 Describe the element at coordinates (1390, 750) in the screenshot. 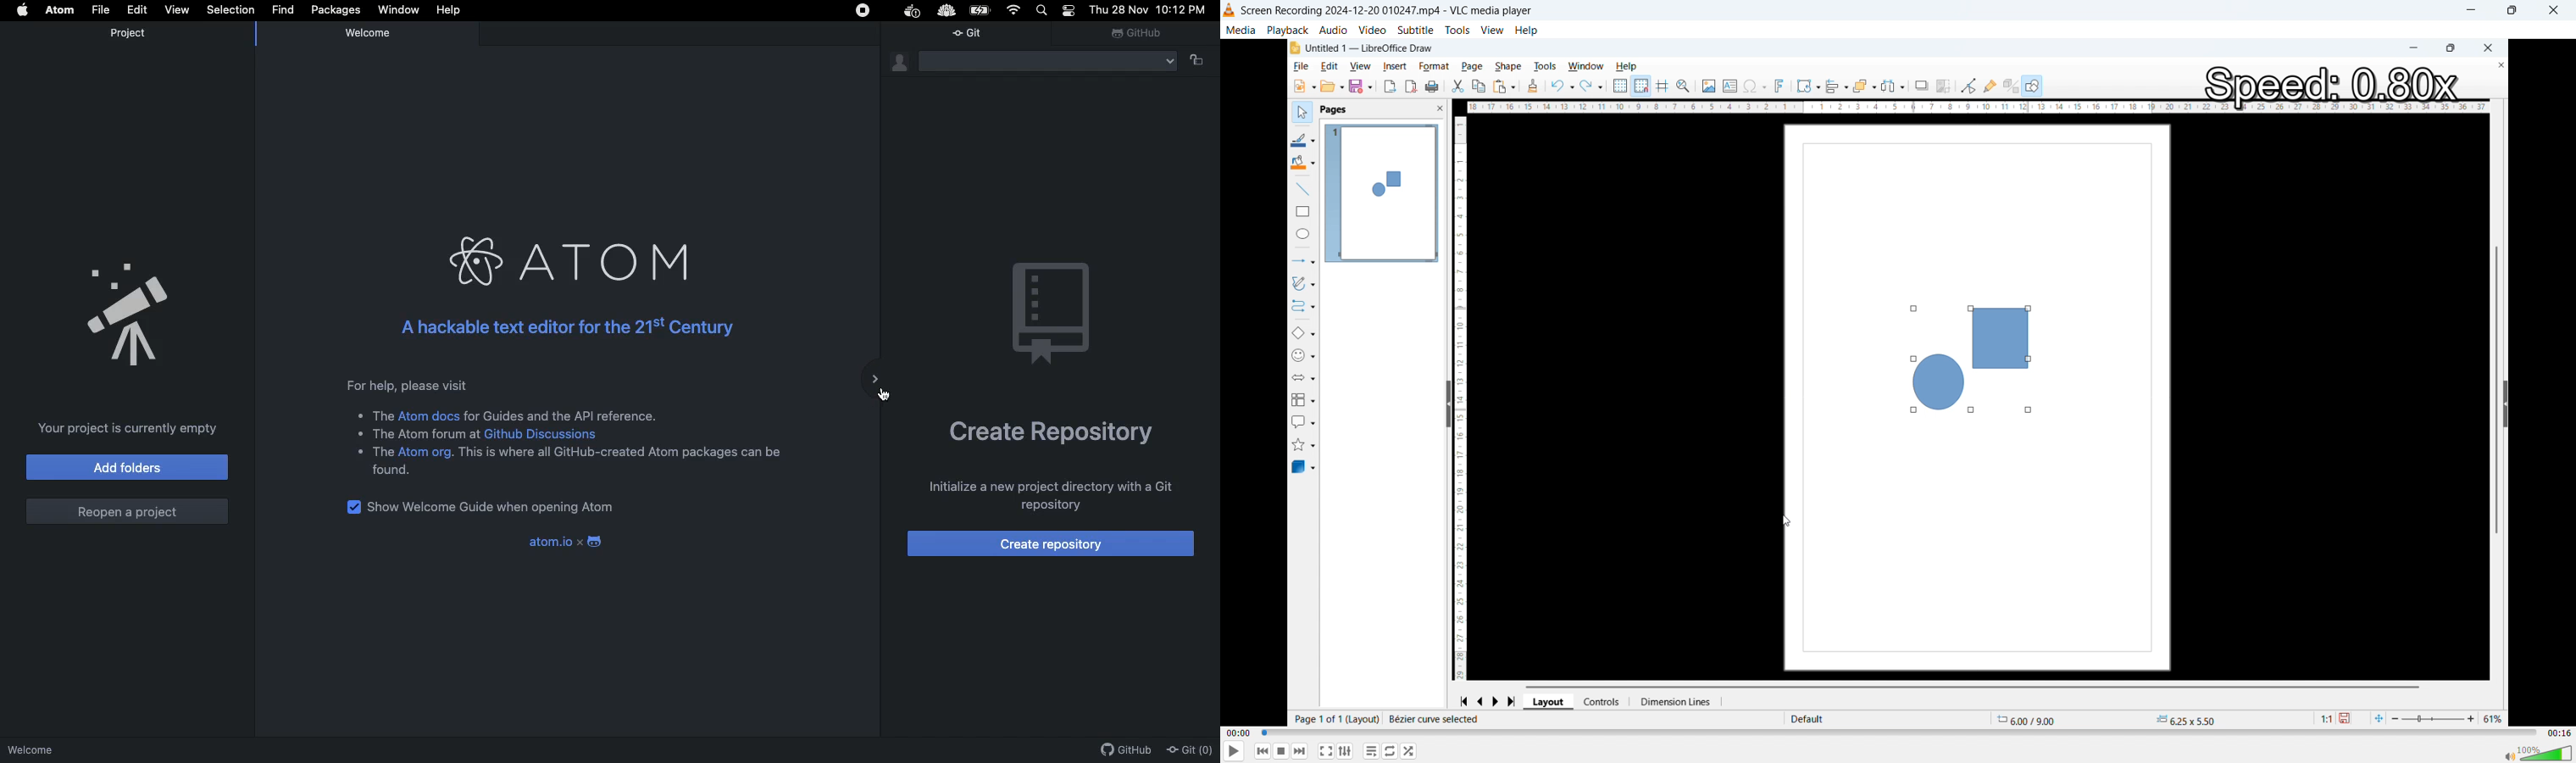

I see `Toggle between loop all no loop and loop one ` at that location.